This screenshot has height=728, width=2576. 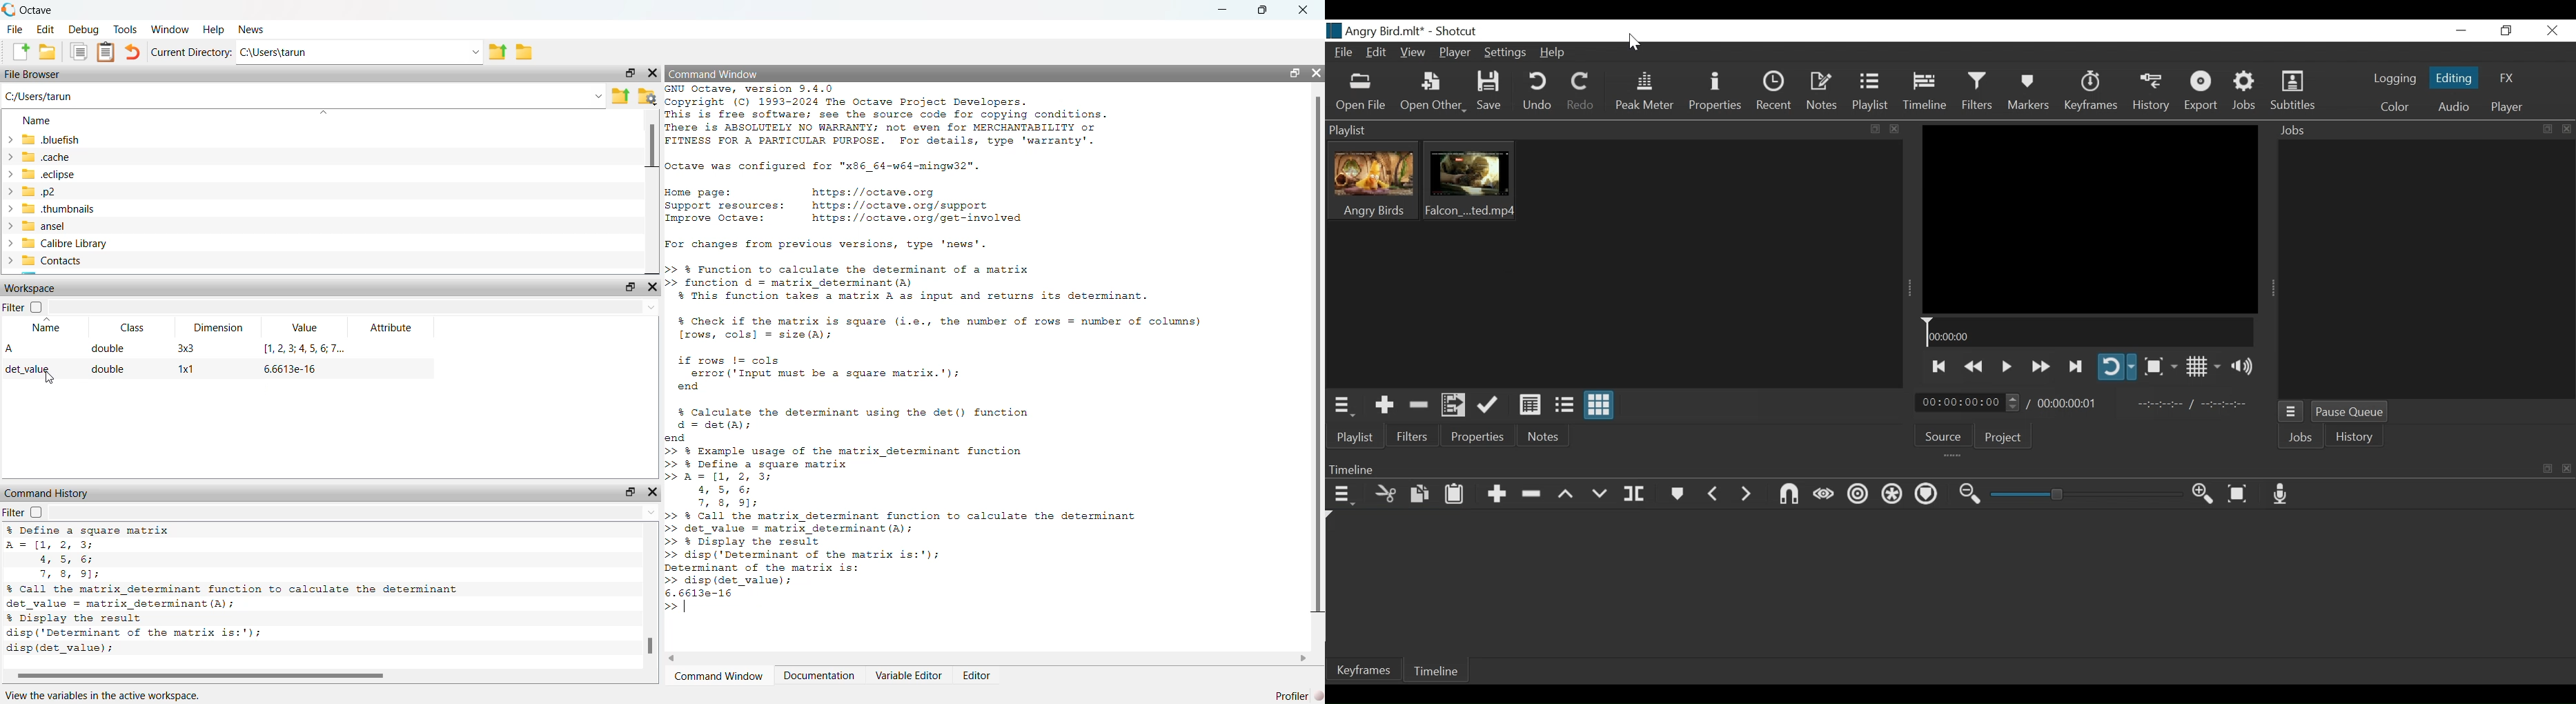 I want to click on one directory up, so click(x=620, y=95).